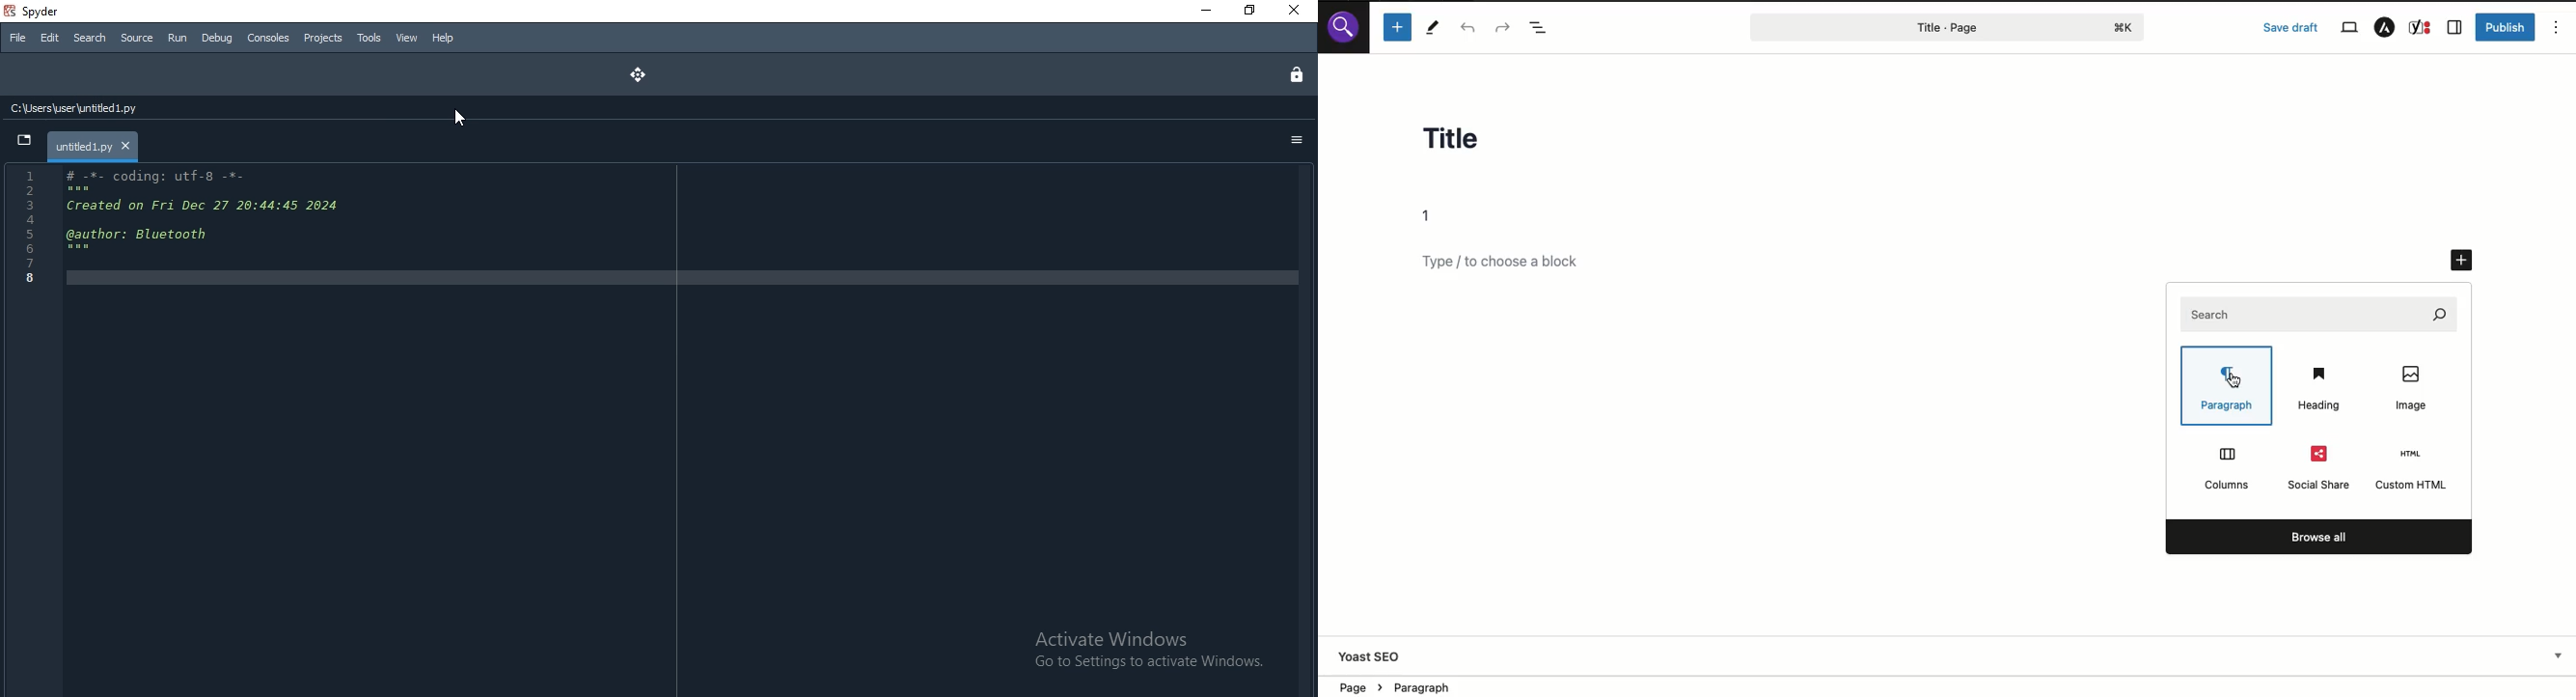 This screenshot has height=700, width=2576. What do you see at coordinates (1292, 71) in the screenshot?
I see `lock` at bounding box center [1292, 71].